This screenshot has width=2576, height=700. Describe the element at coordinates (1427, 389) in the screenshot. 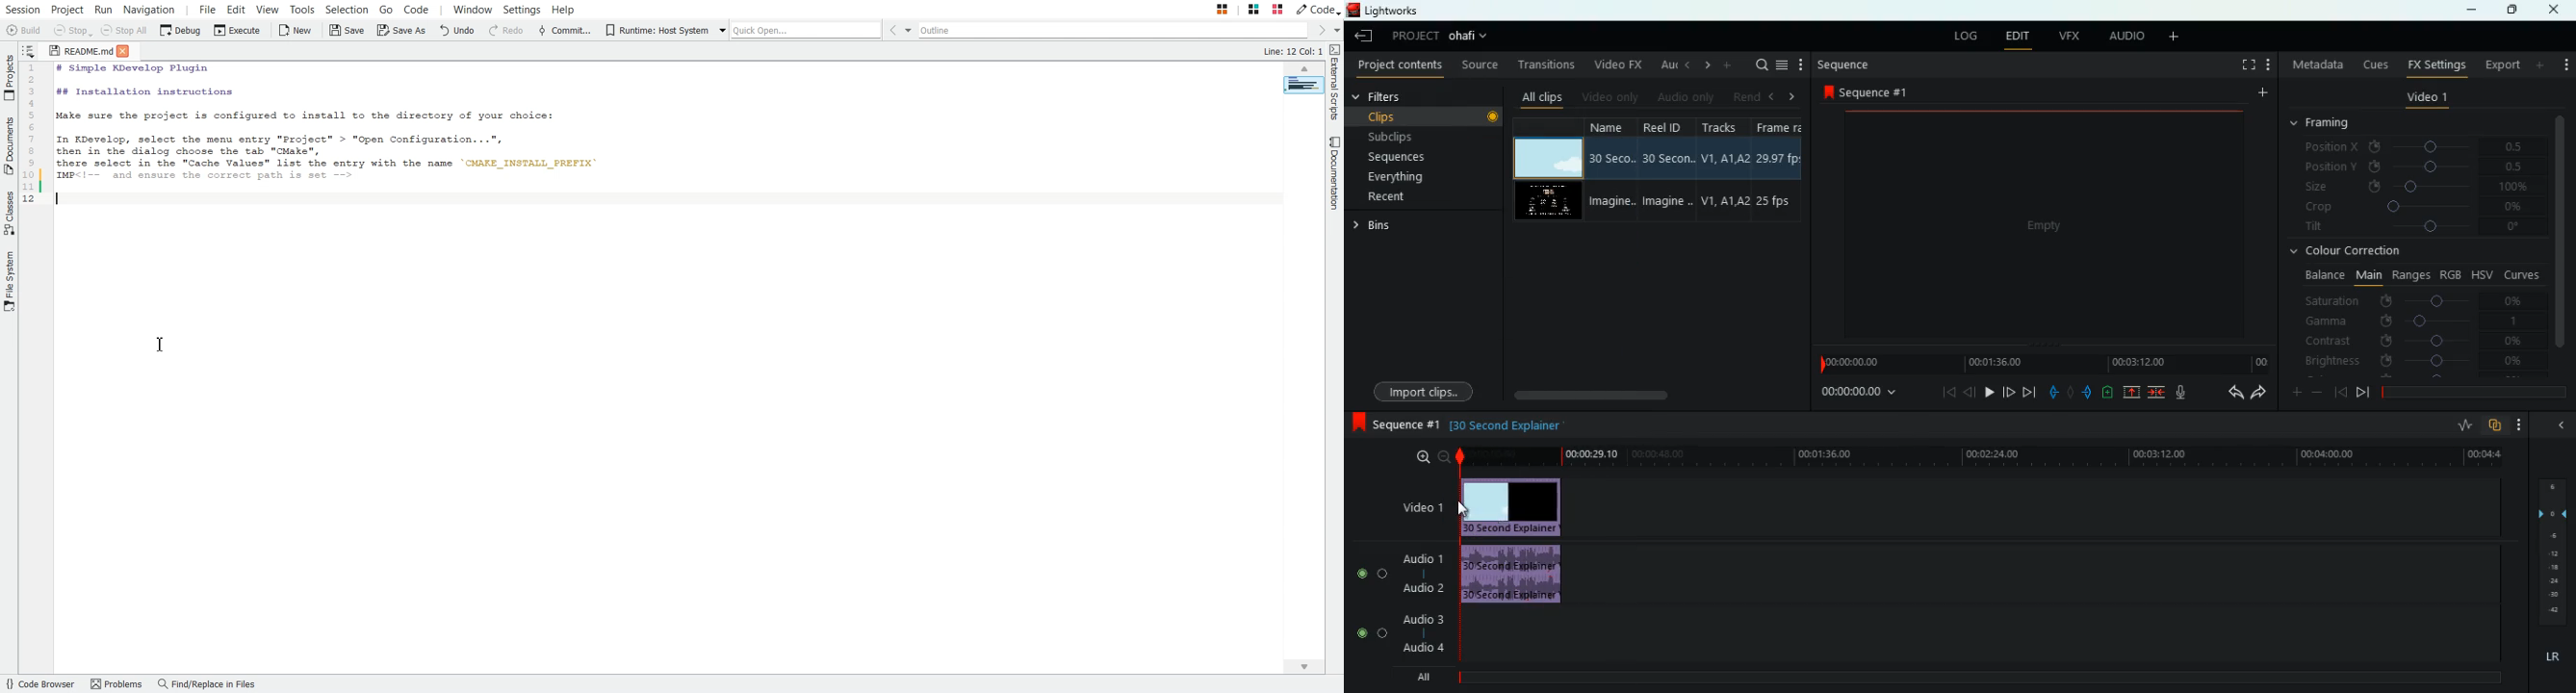

I see `import clips` at that location.